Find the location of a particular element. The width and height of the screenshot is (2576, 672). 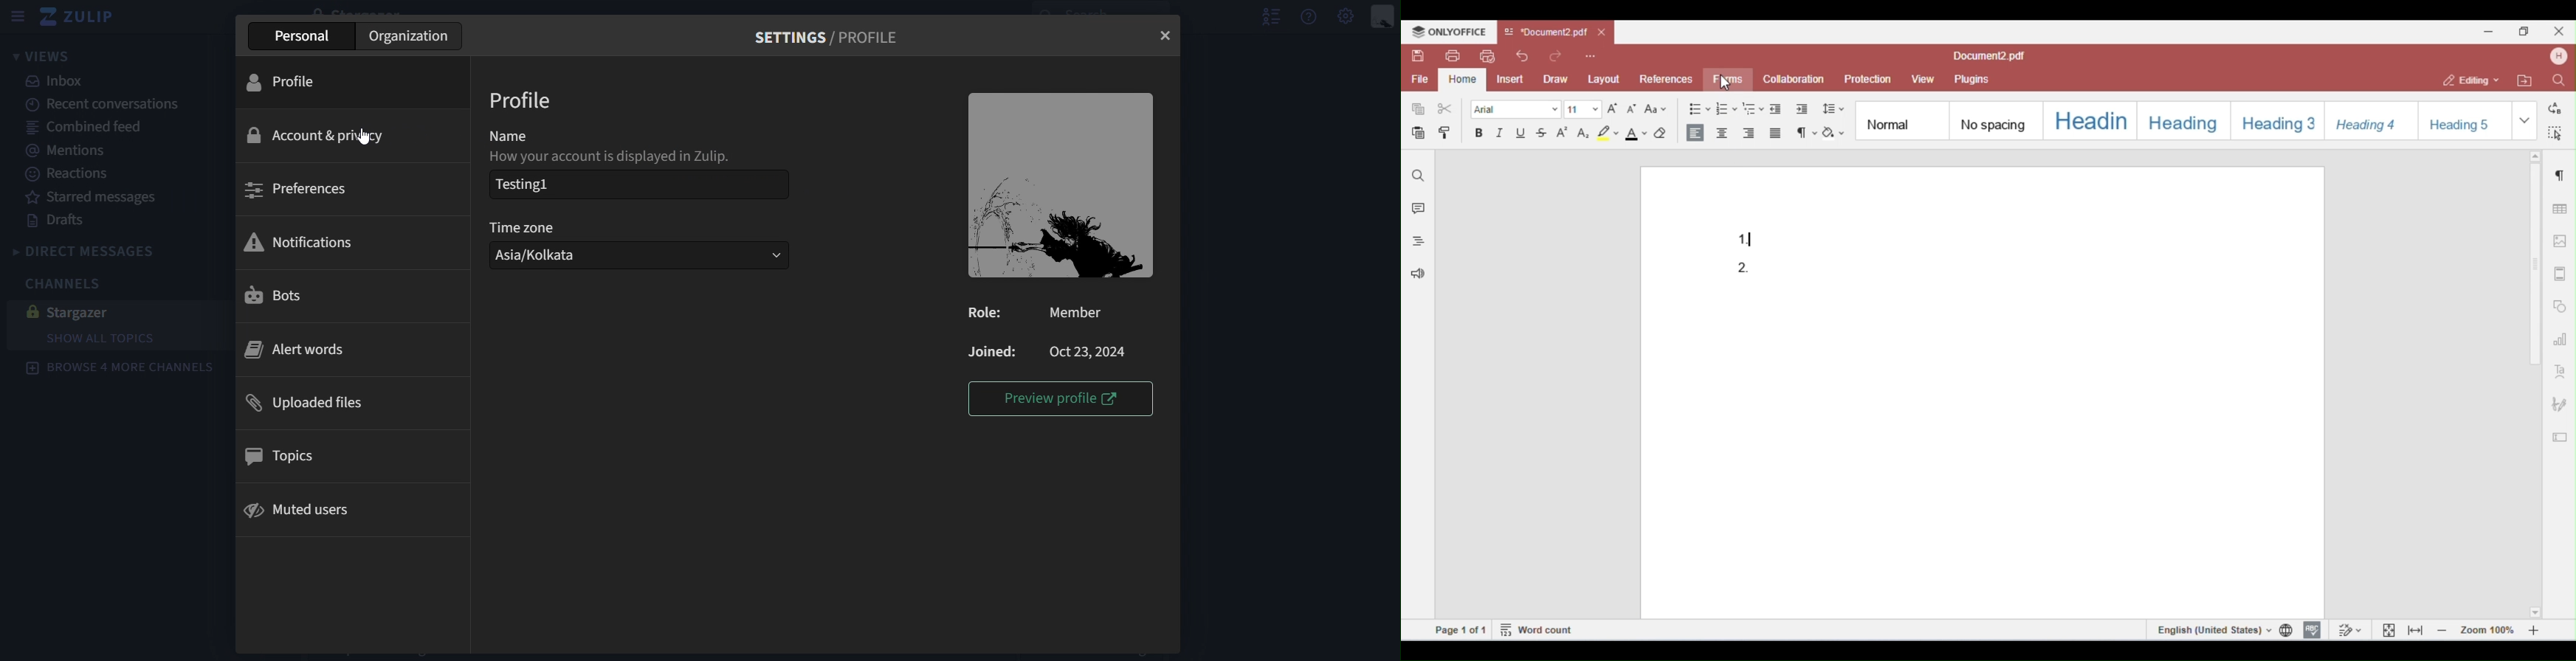

Asia/Kolkata is located at coordinates (640, 259).